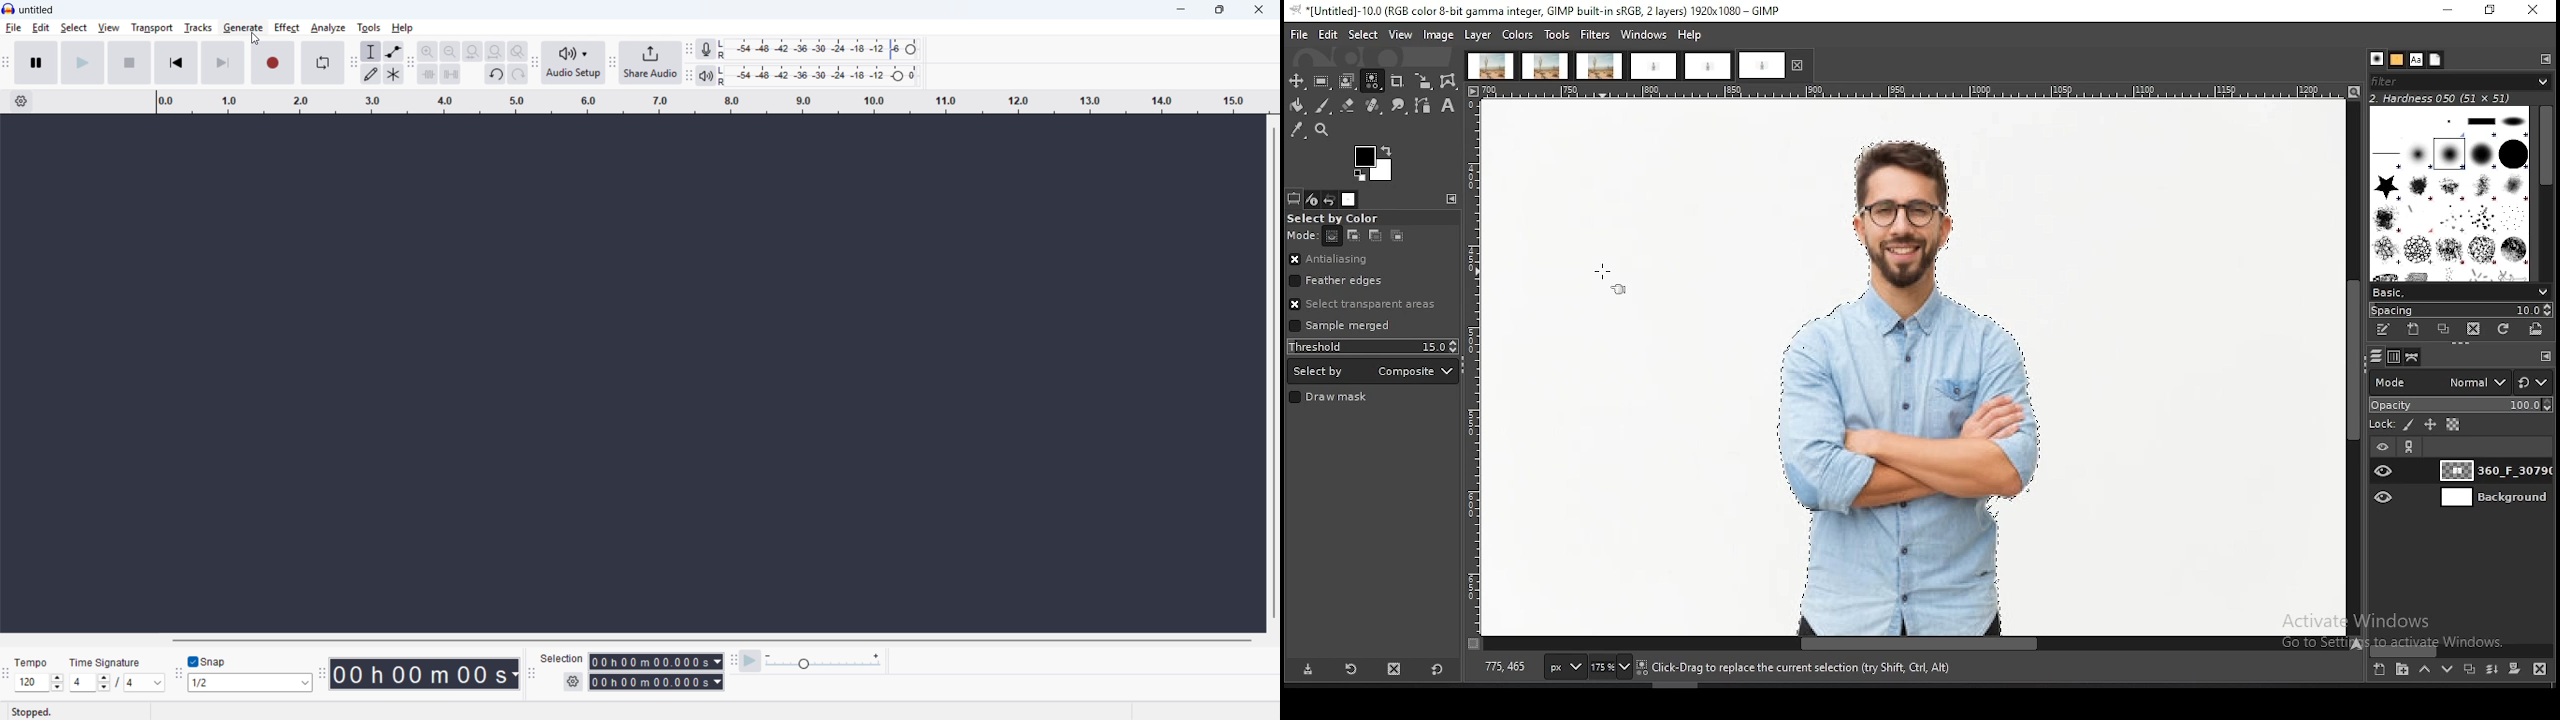 The image size is (2576, 728). I want to click on Toggle snap , so click(211, 661).